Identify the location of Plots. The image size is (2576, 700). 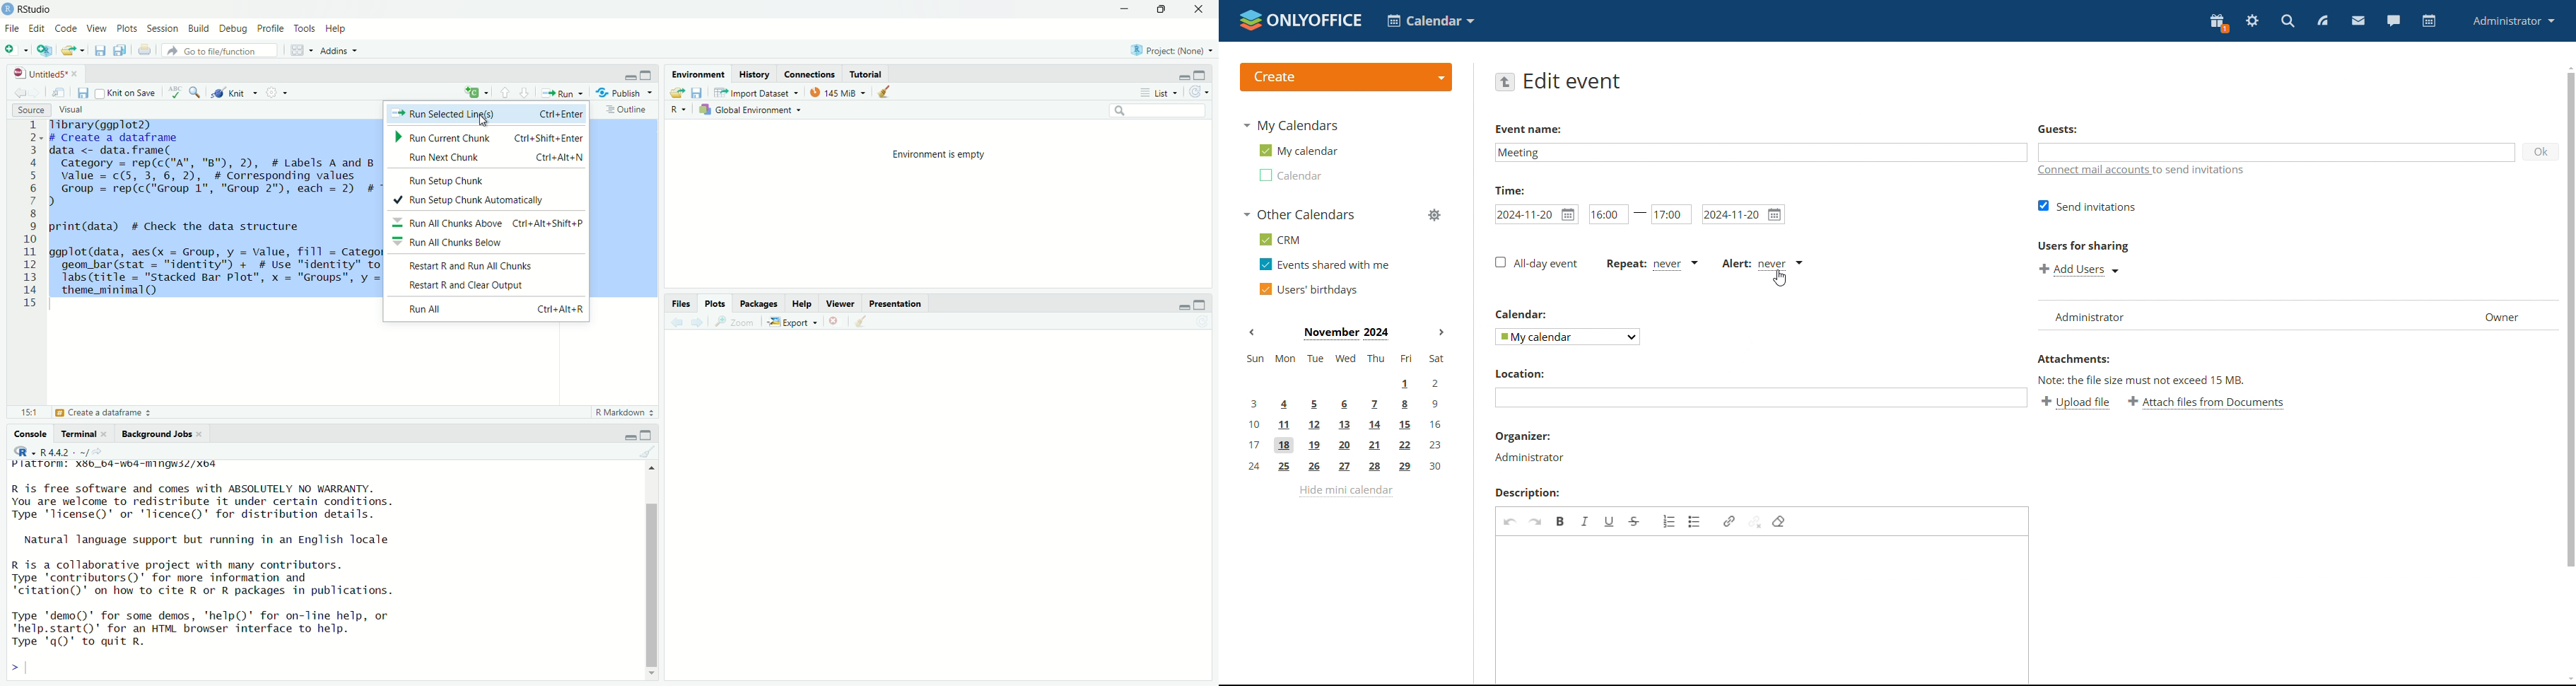
(717, 303).